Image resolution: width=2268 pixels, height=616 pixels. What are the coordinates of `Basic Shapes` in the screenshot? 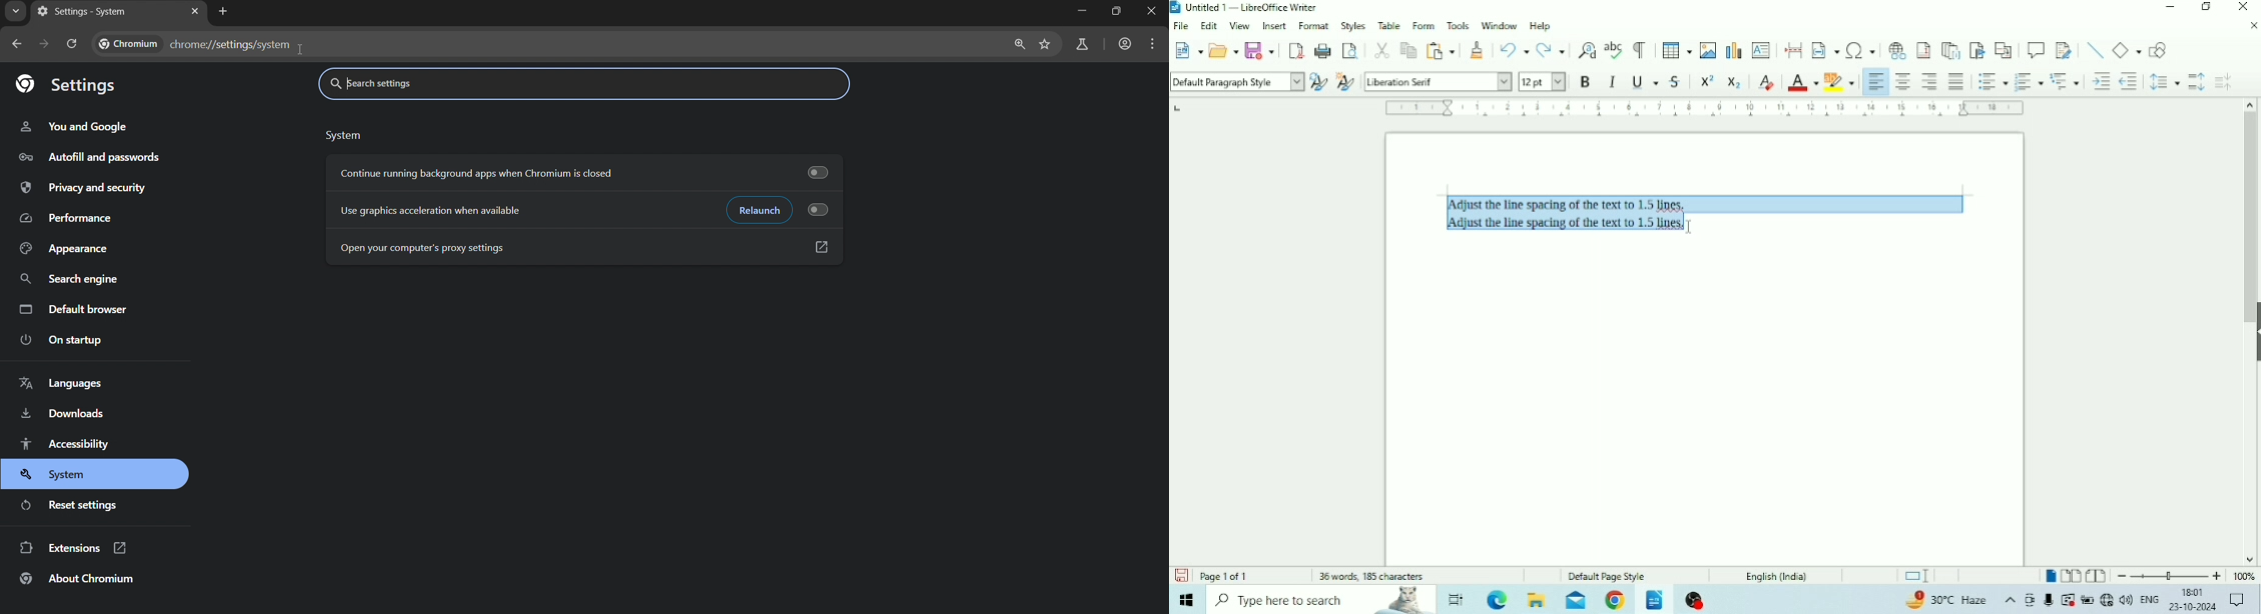 It's located at (2126, 49).